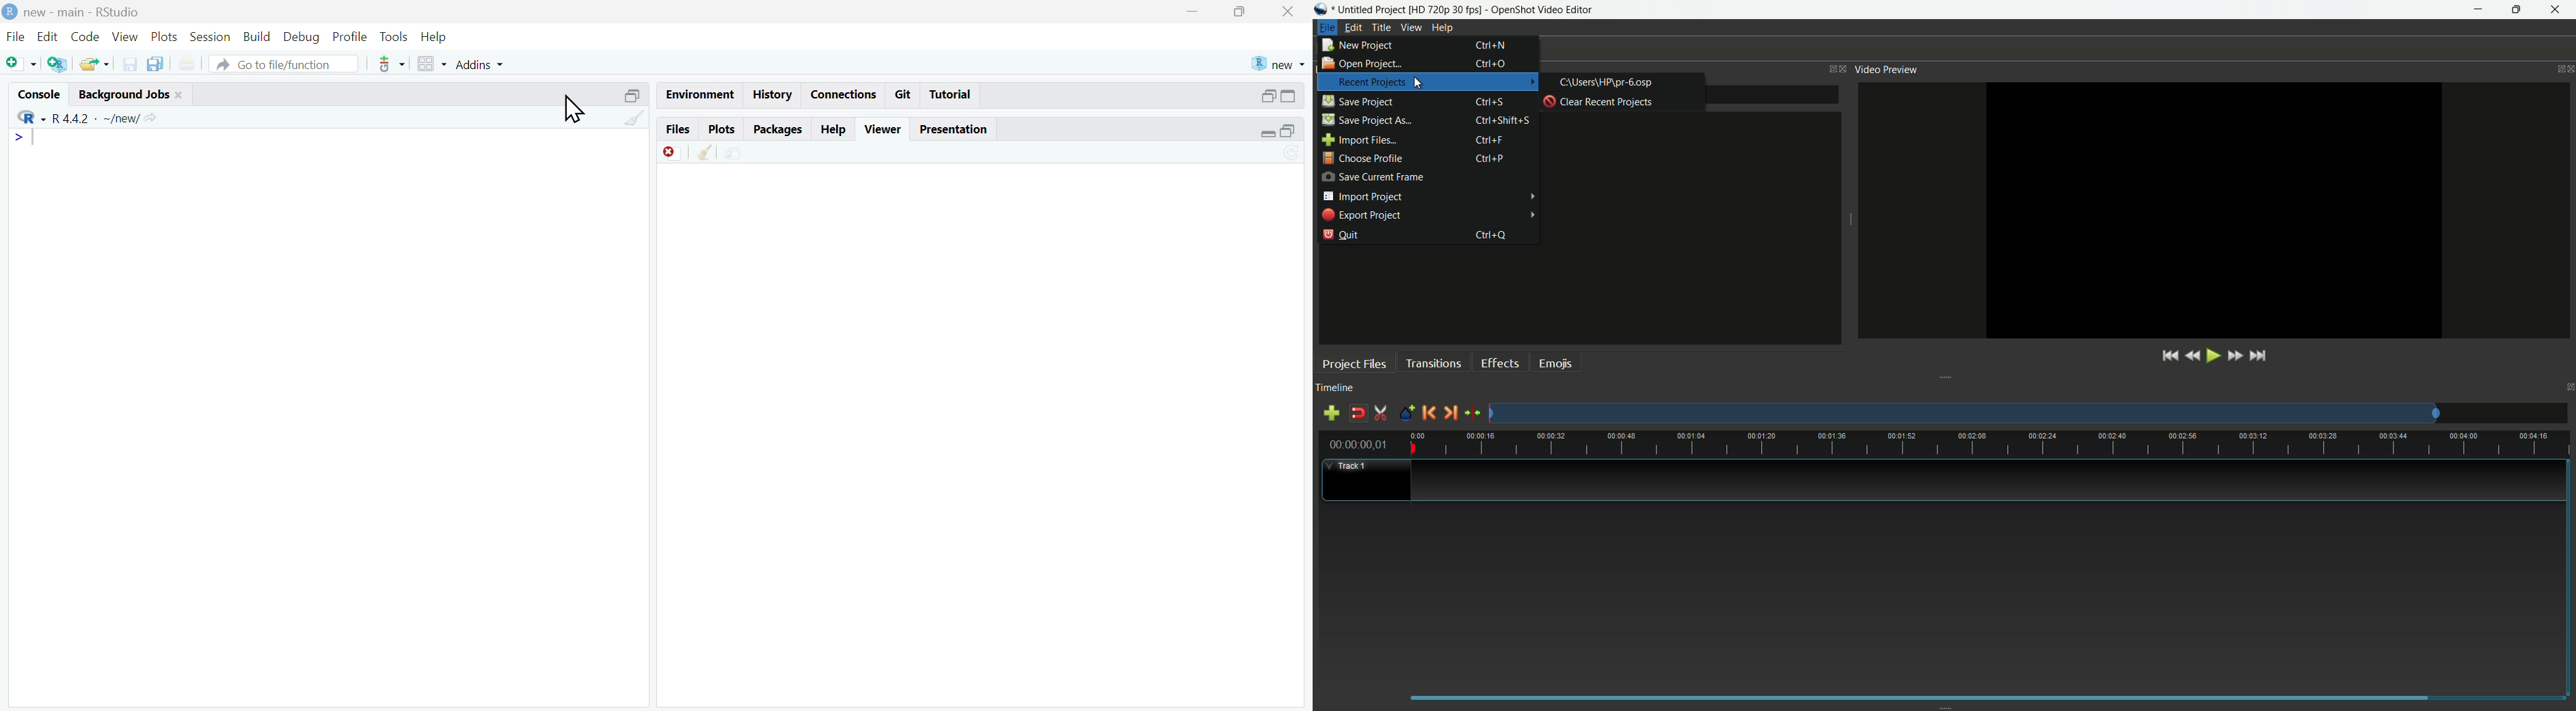  Describe the element at coordinates (677, 129) in the screenshot. I see `files` at that location.